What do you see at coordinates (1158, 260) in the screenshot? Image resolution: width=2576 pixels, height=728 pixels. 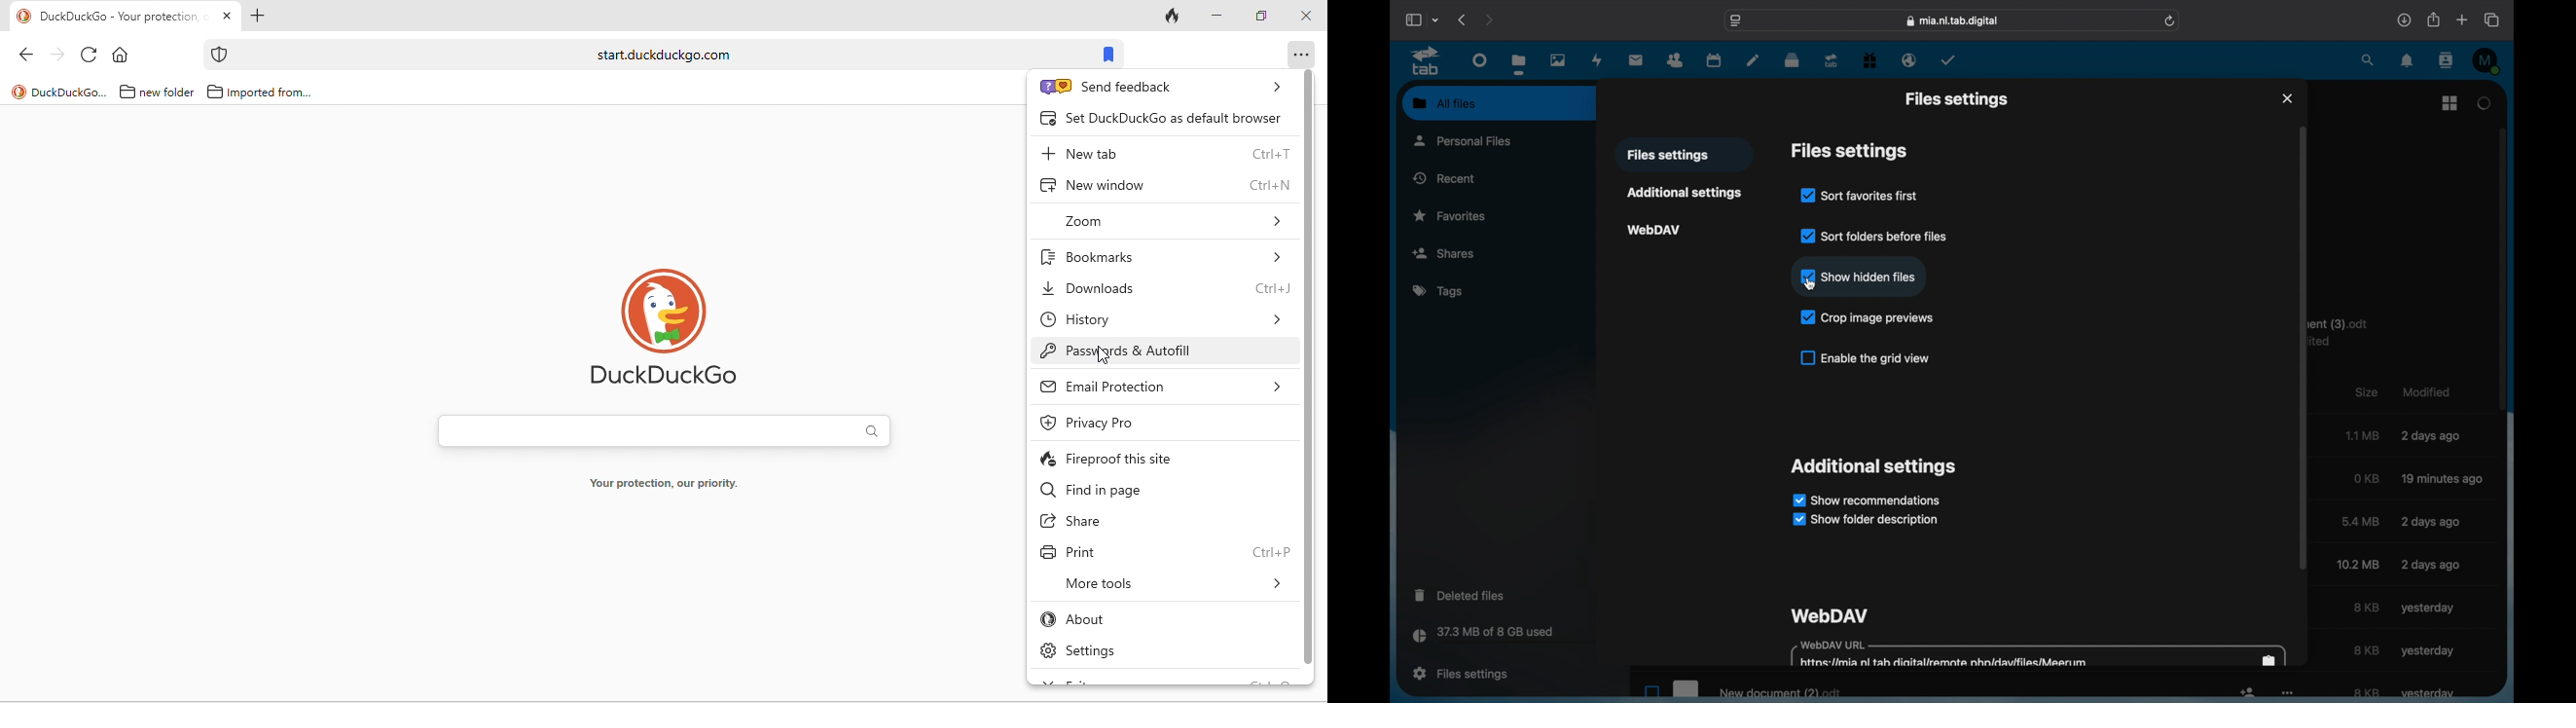 I see `bookmarks` at bounding box center [1158, 260].